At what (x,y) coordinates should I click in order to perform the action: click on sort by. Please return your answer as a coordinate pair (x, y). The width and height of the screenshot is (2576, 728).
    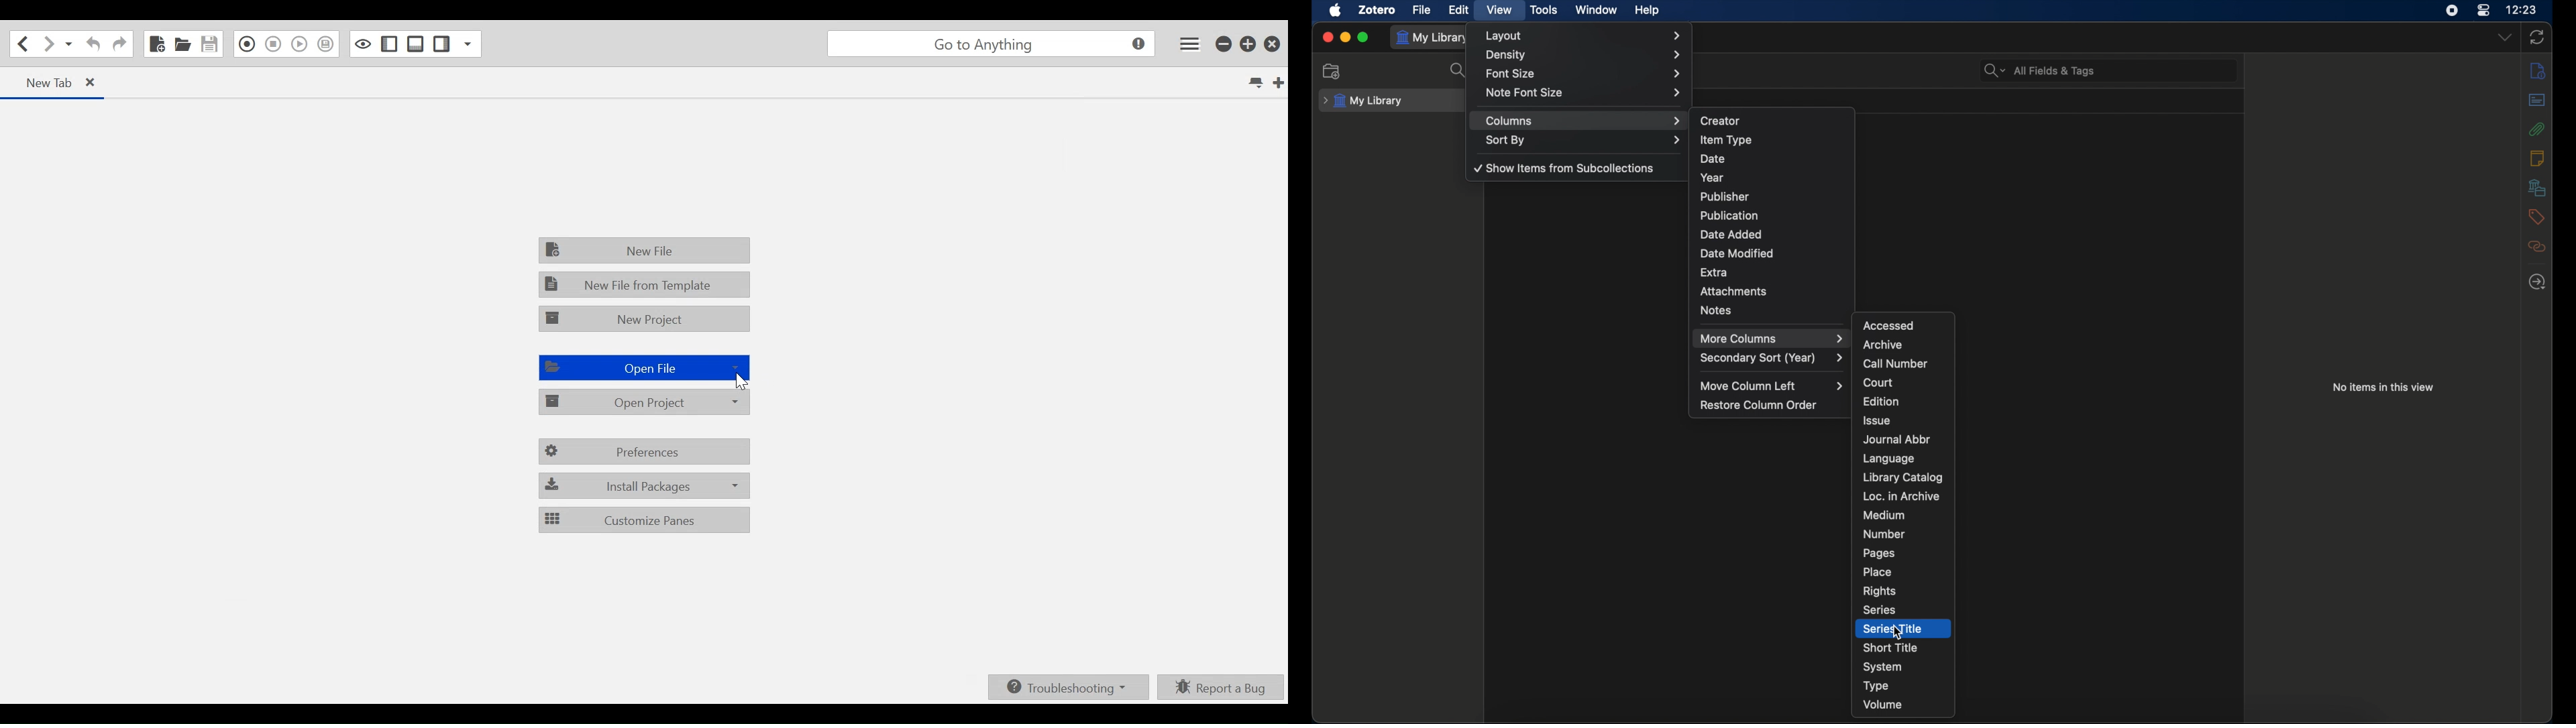
    Looking at the image, I should click on (1582, 141).